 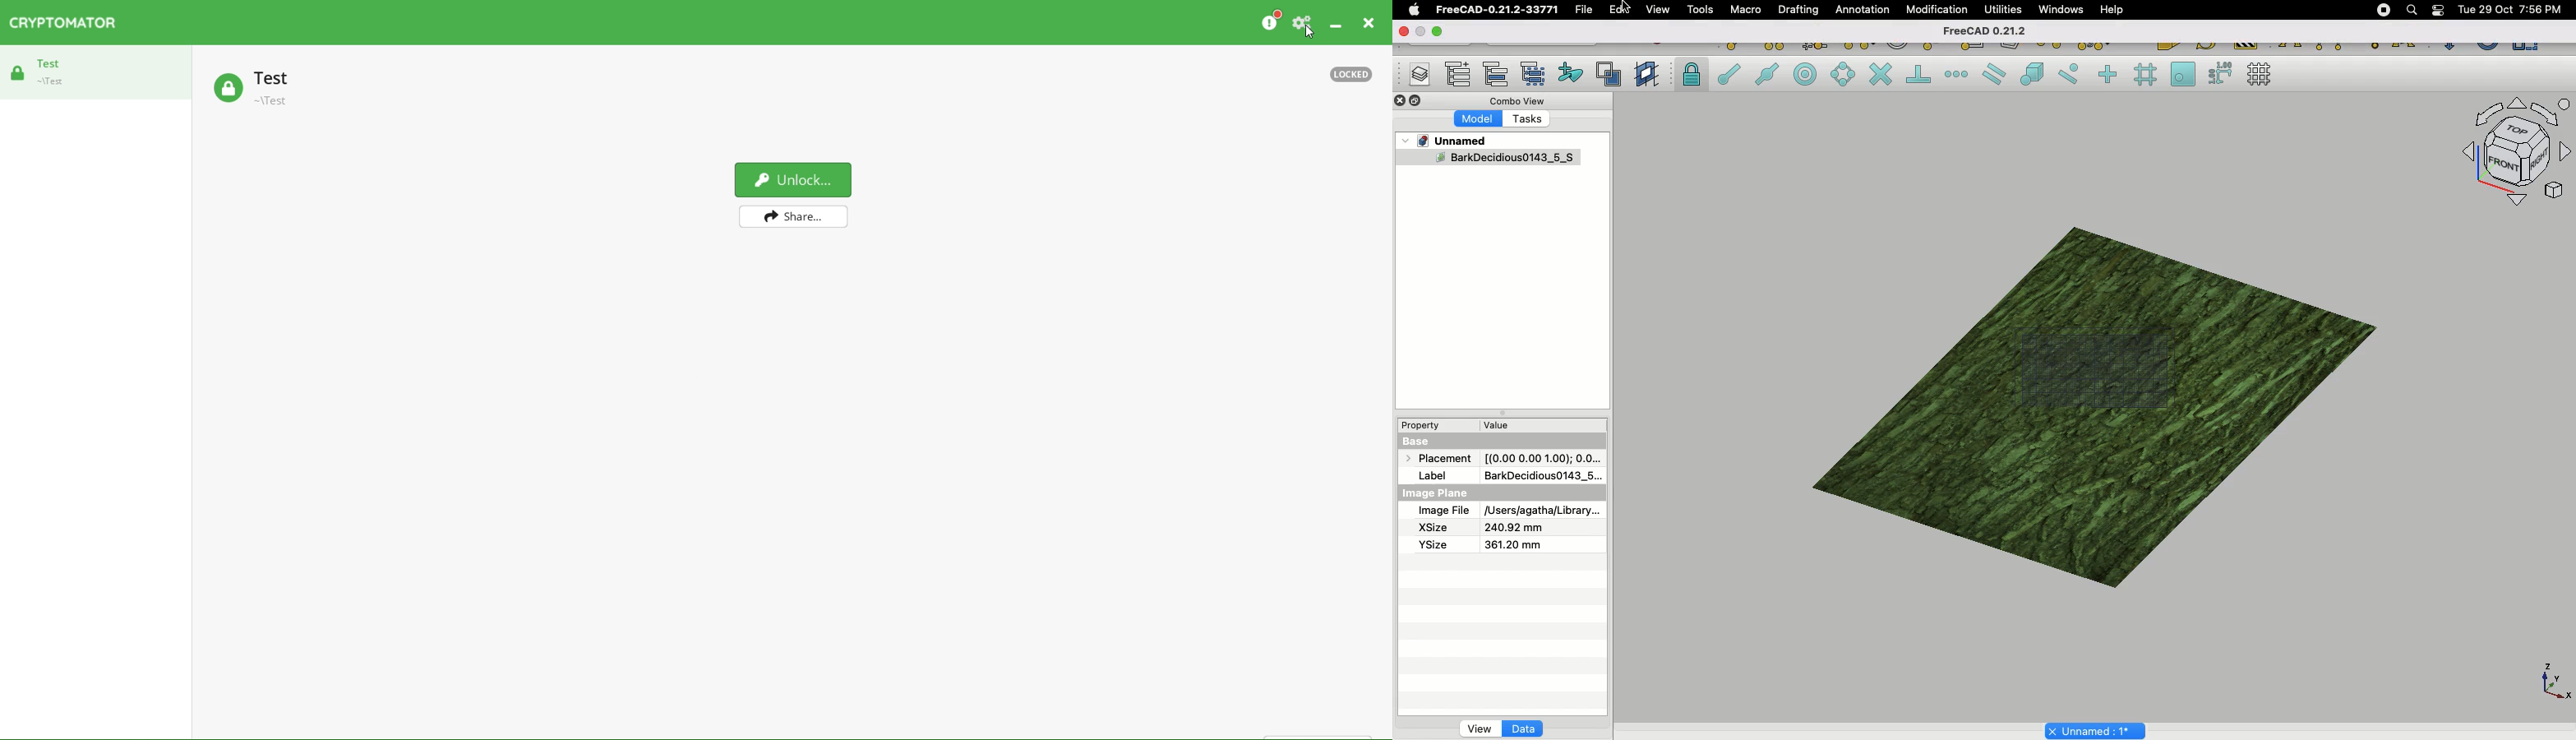 I want to click on Windows, so click(x=2065, y=12).